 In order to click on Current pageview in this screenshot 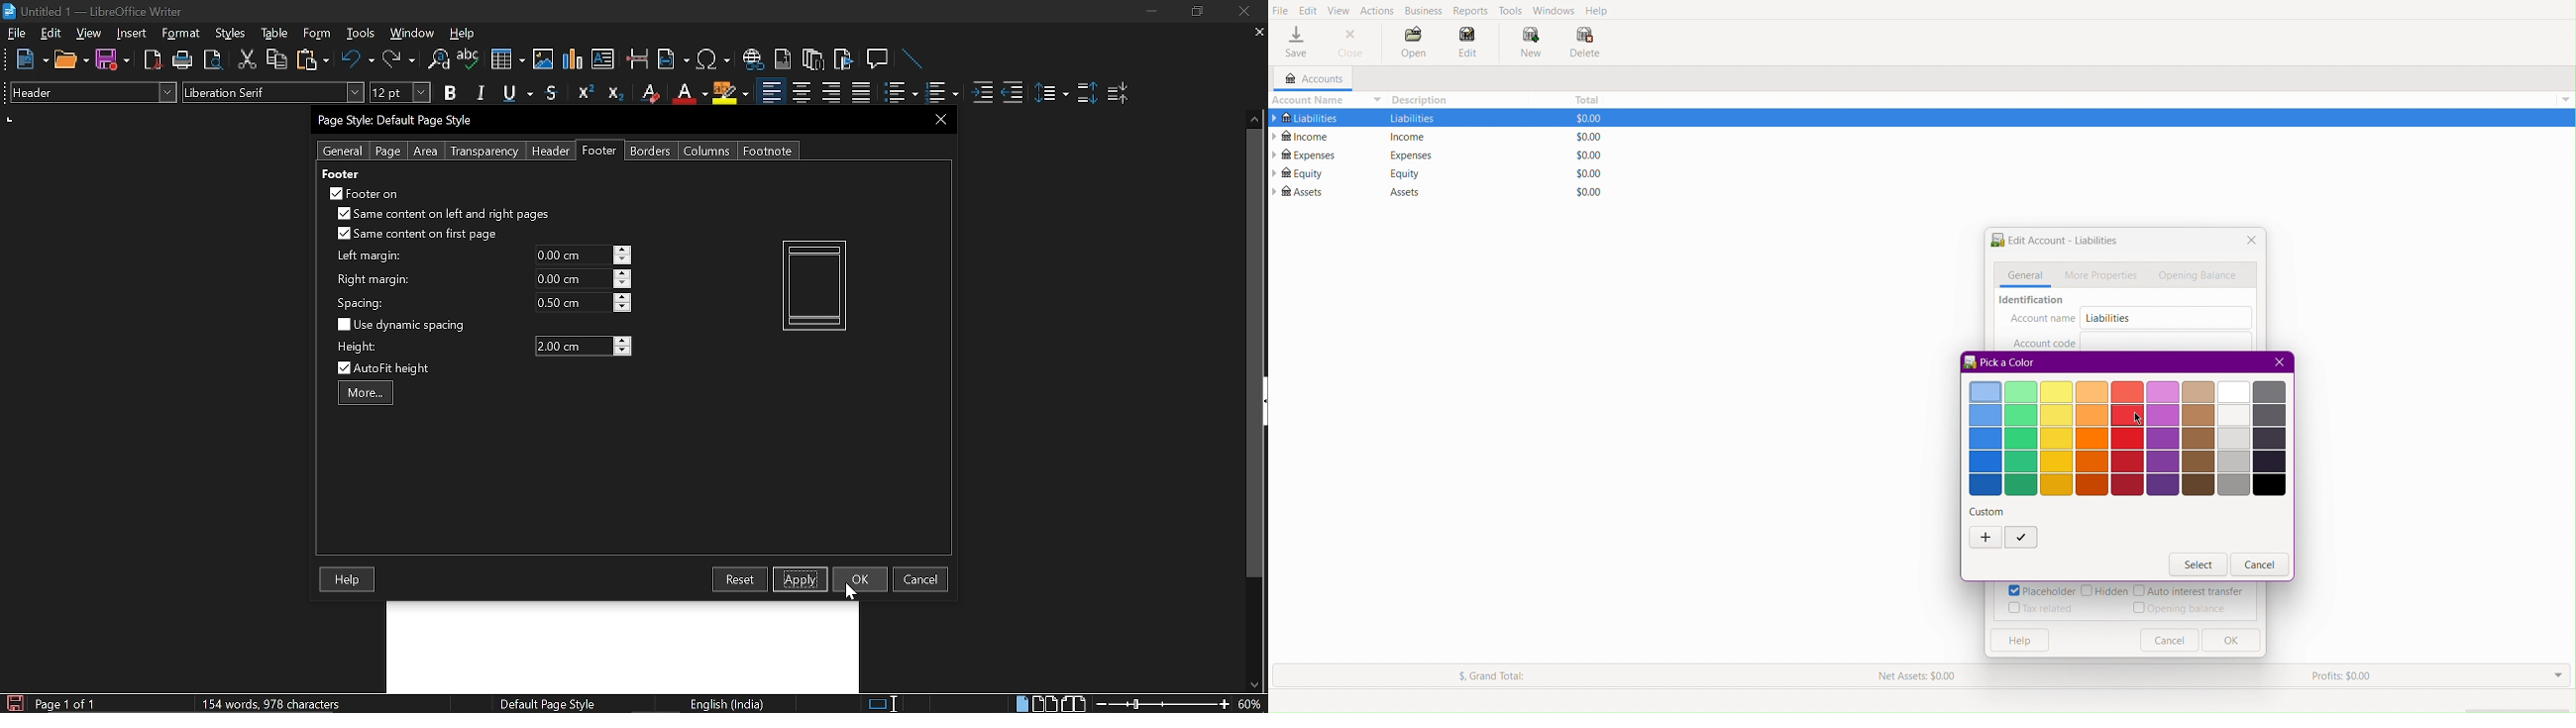, I will do `click(814, 285)`.